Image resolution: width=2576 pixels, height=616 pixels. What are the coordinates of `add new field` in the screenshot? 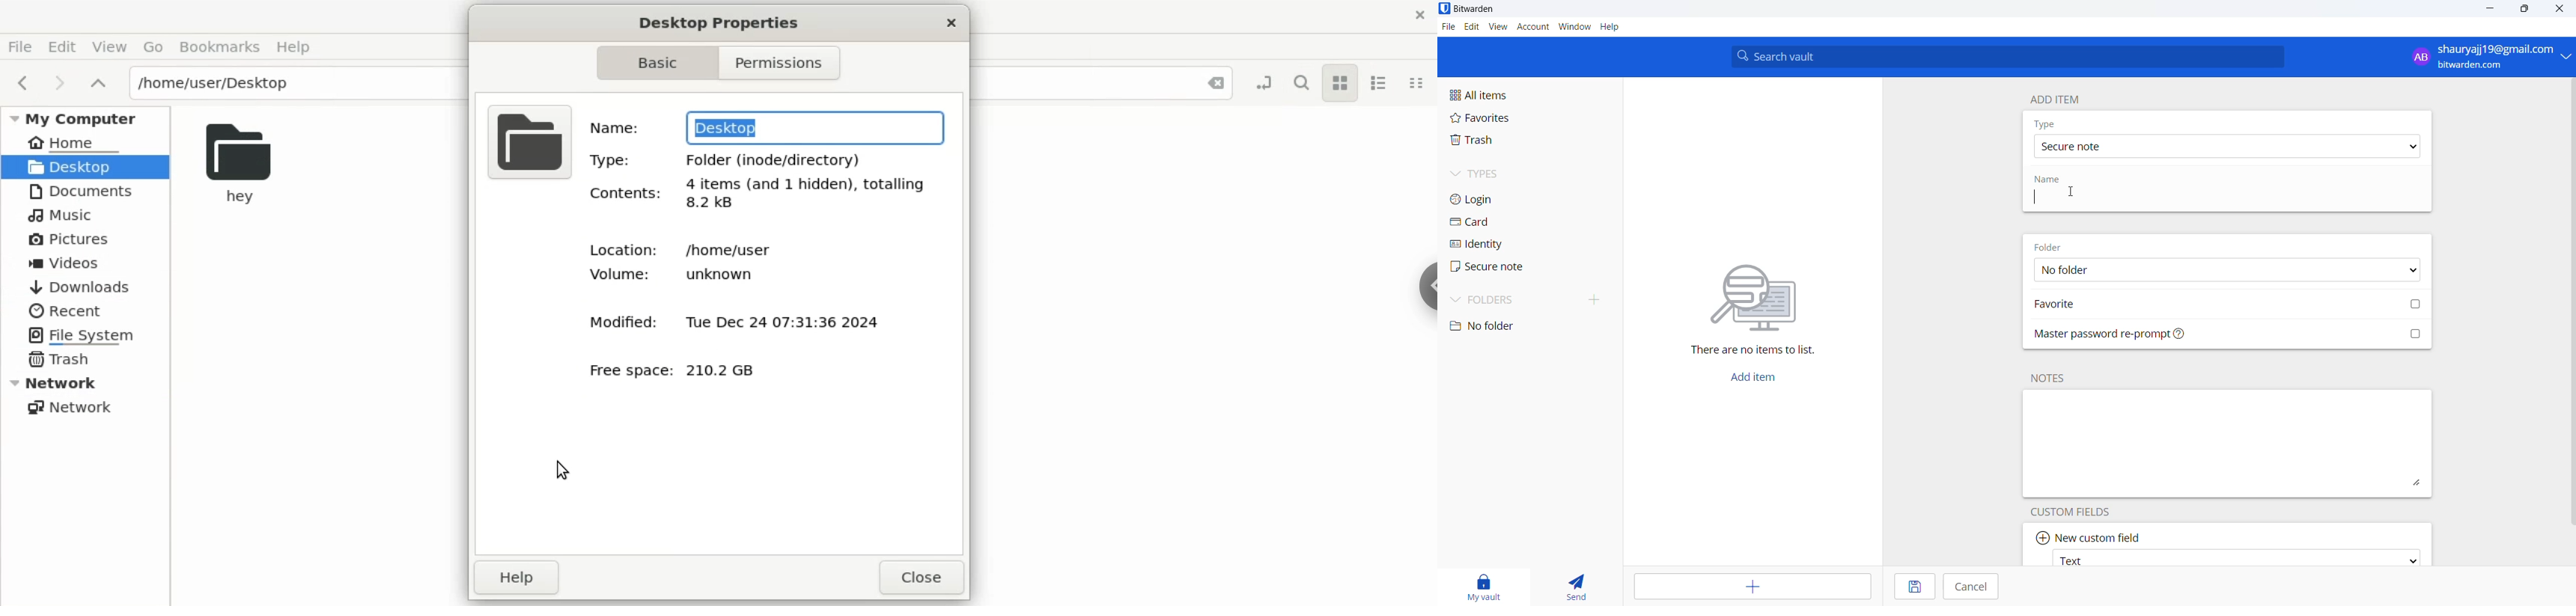 It's located at (2090, 534).